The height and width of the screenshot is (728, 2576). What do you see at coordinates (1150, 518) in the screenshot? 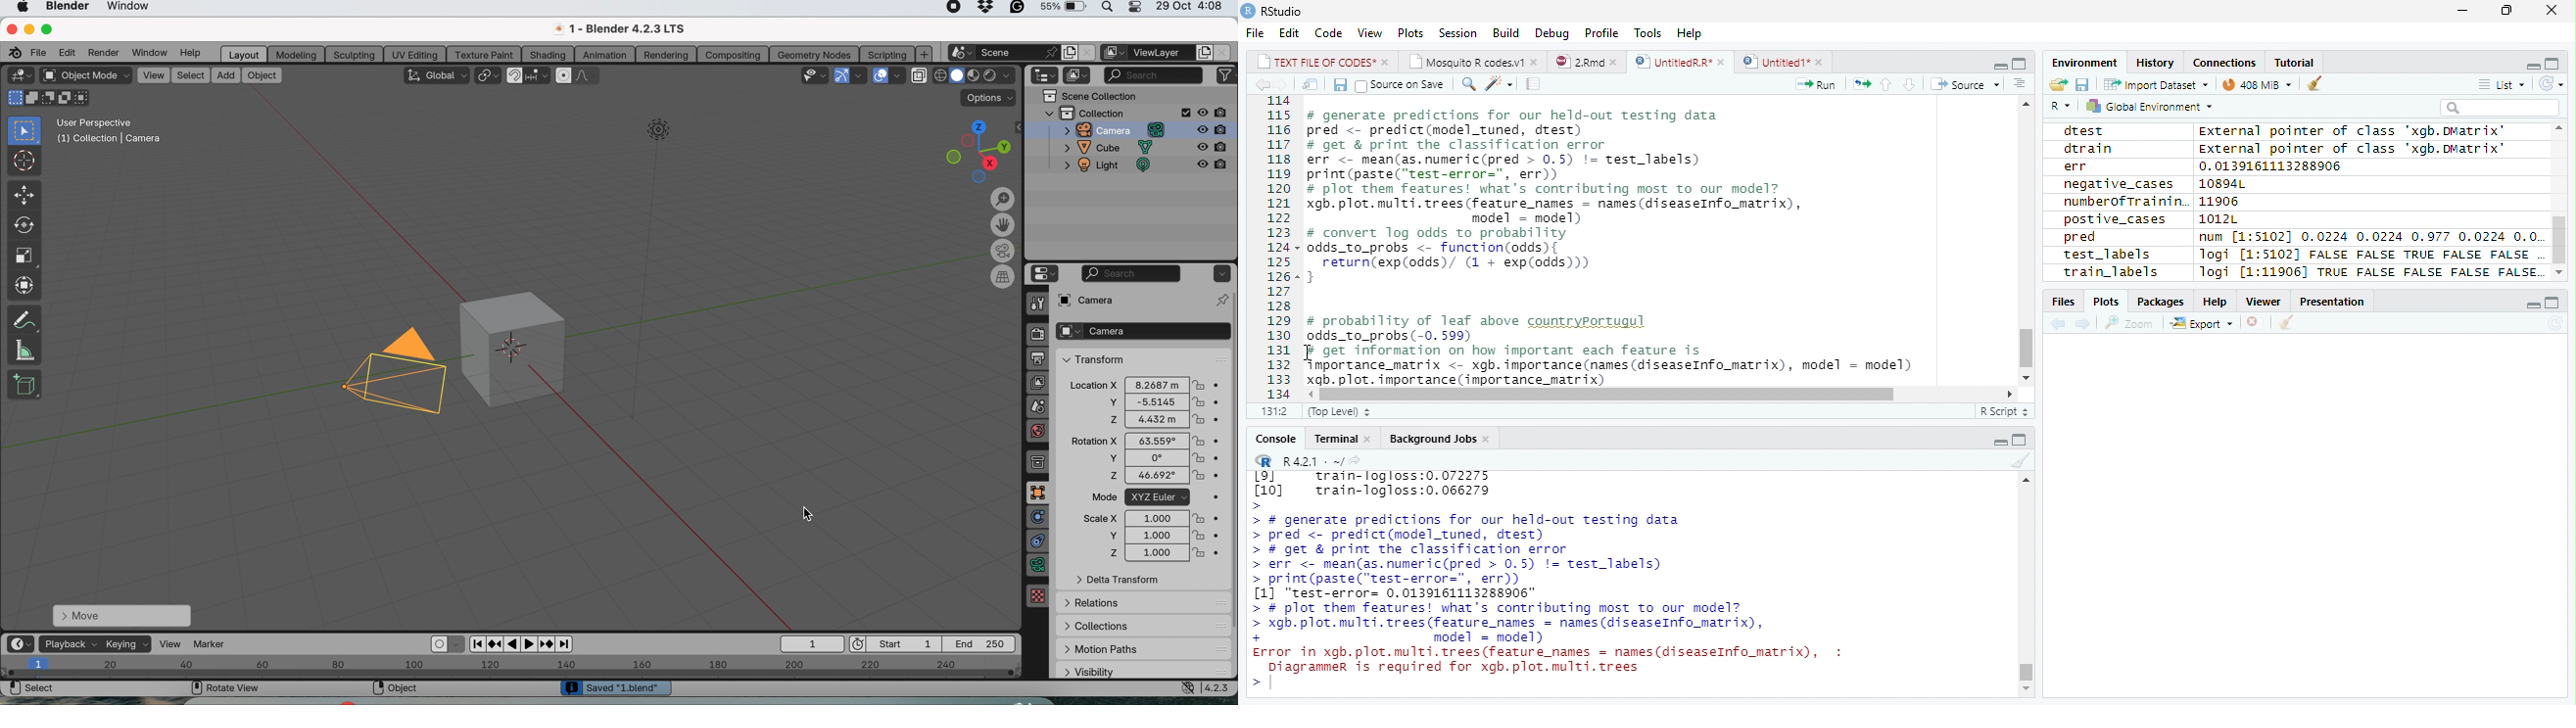
I see `scale x 1.000` at bounding box center [1150, 518].